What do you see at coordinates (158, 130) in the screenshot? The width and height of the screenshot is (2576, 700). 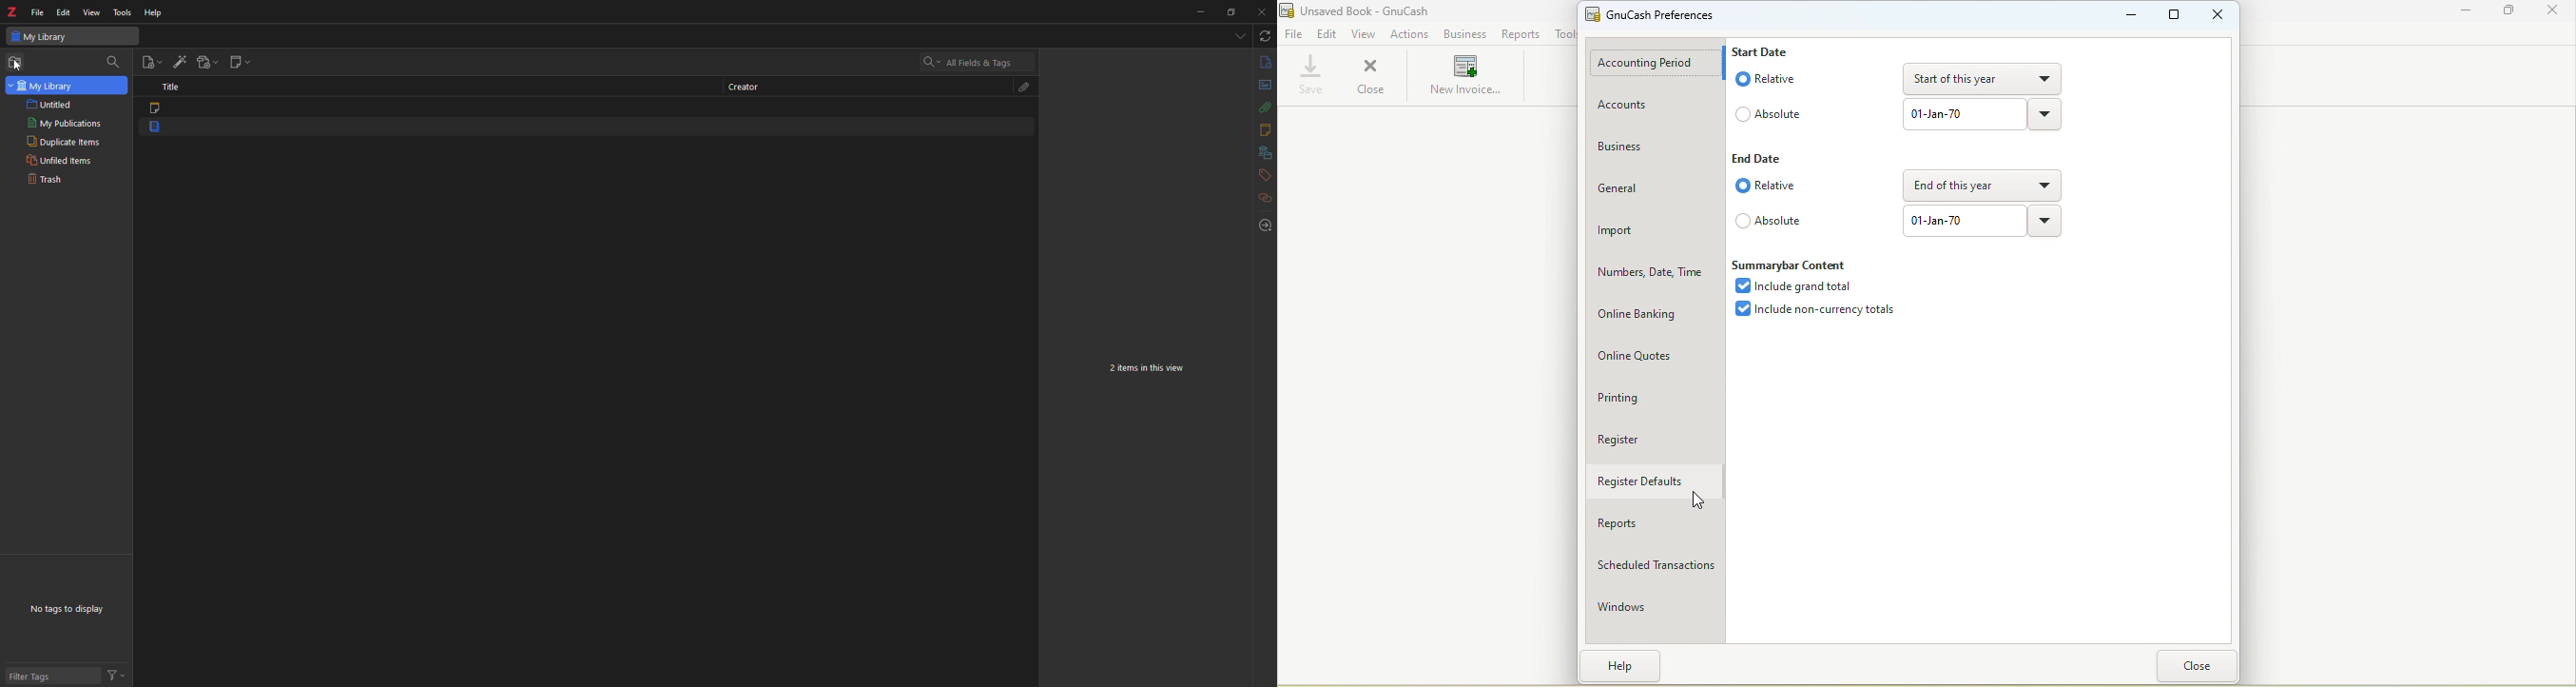 I see `item` at bounding box center [158, 130].